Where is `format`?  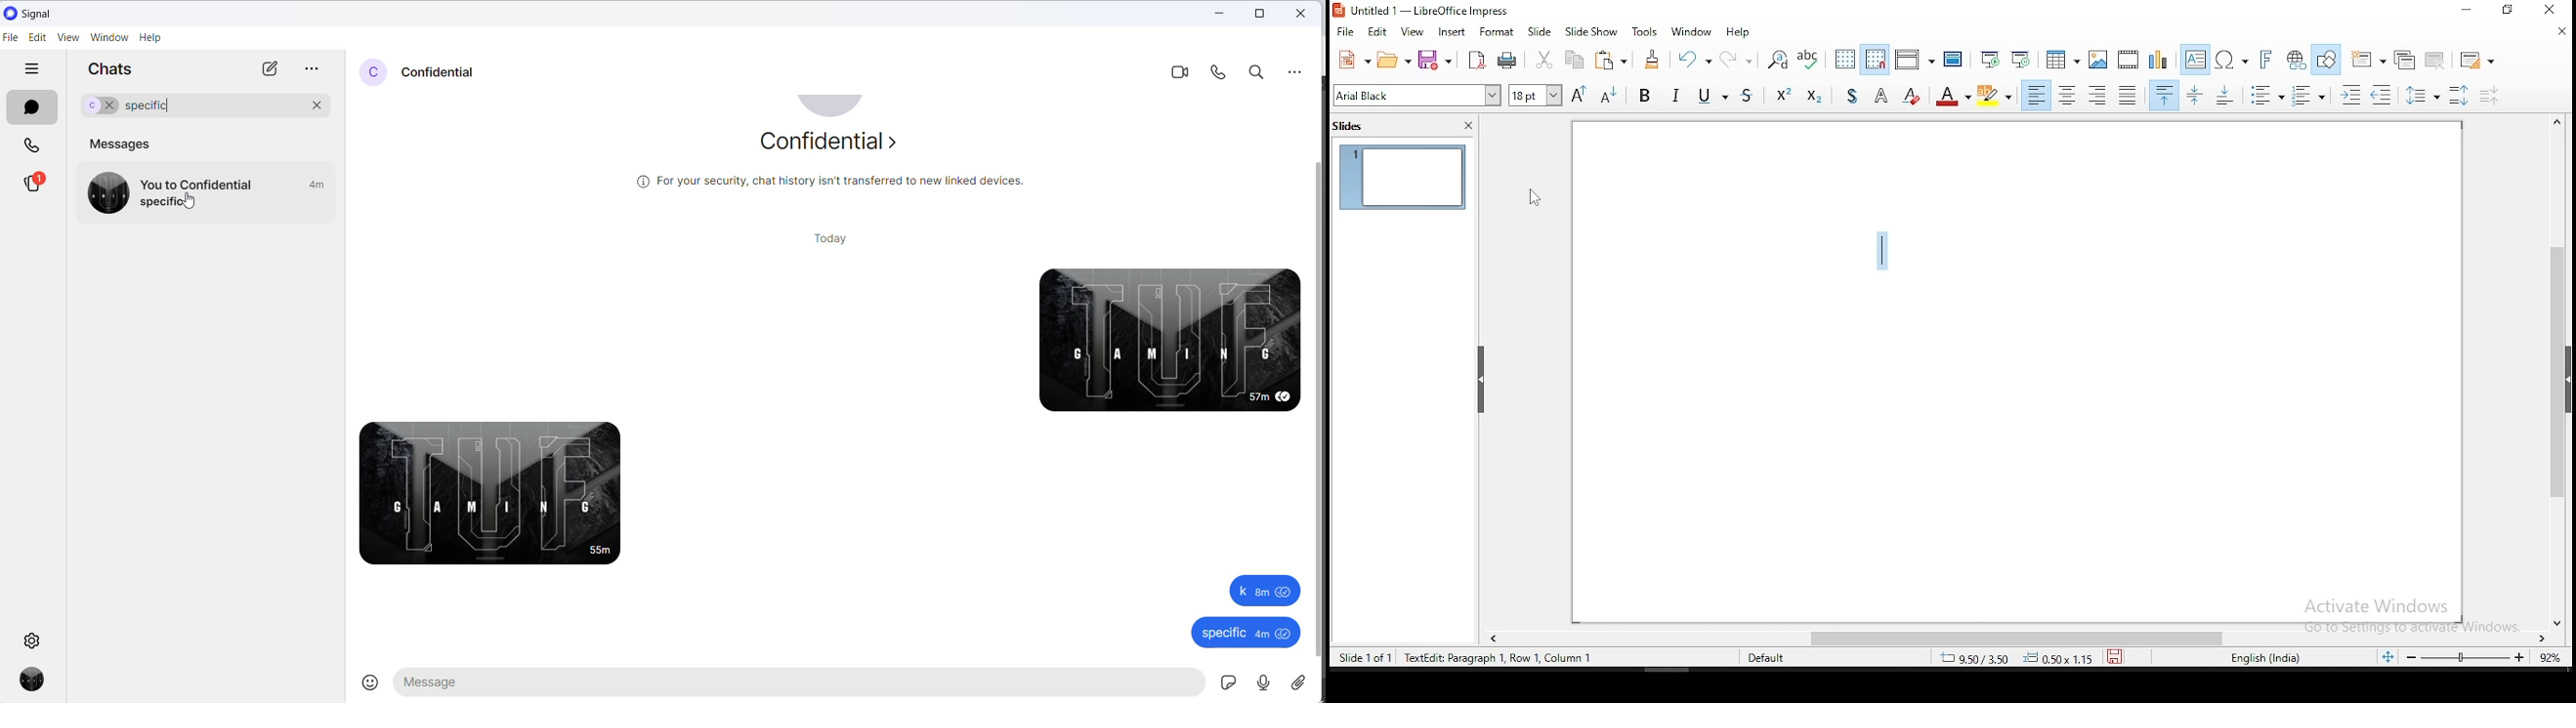 format is located at coordinates (1498, 31).